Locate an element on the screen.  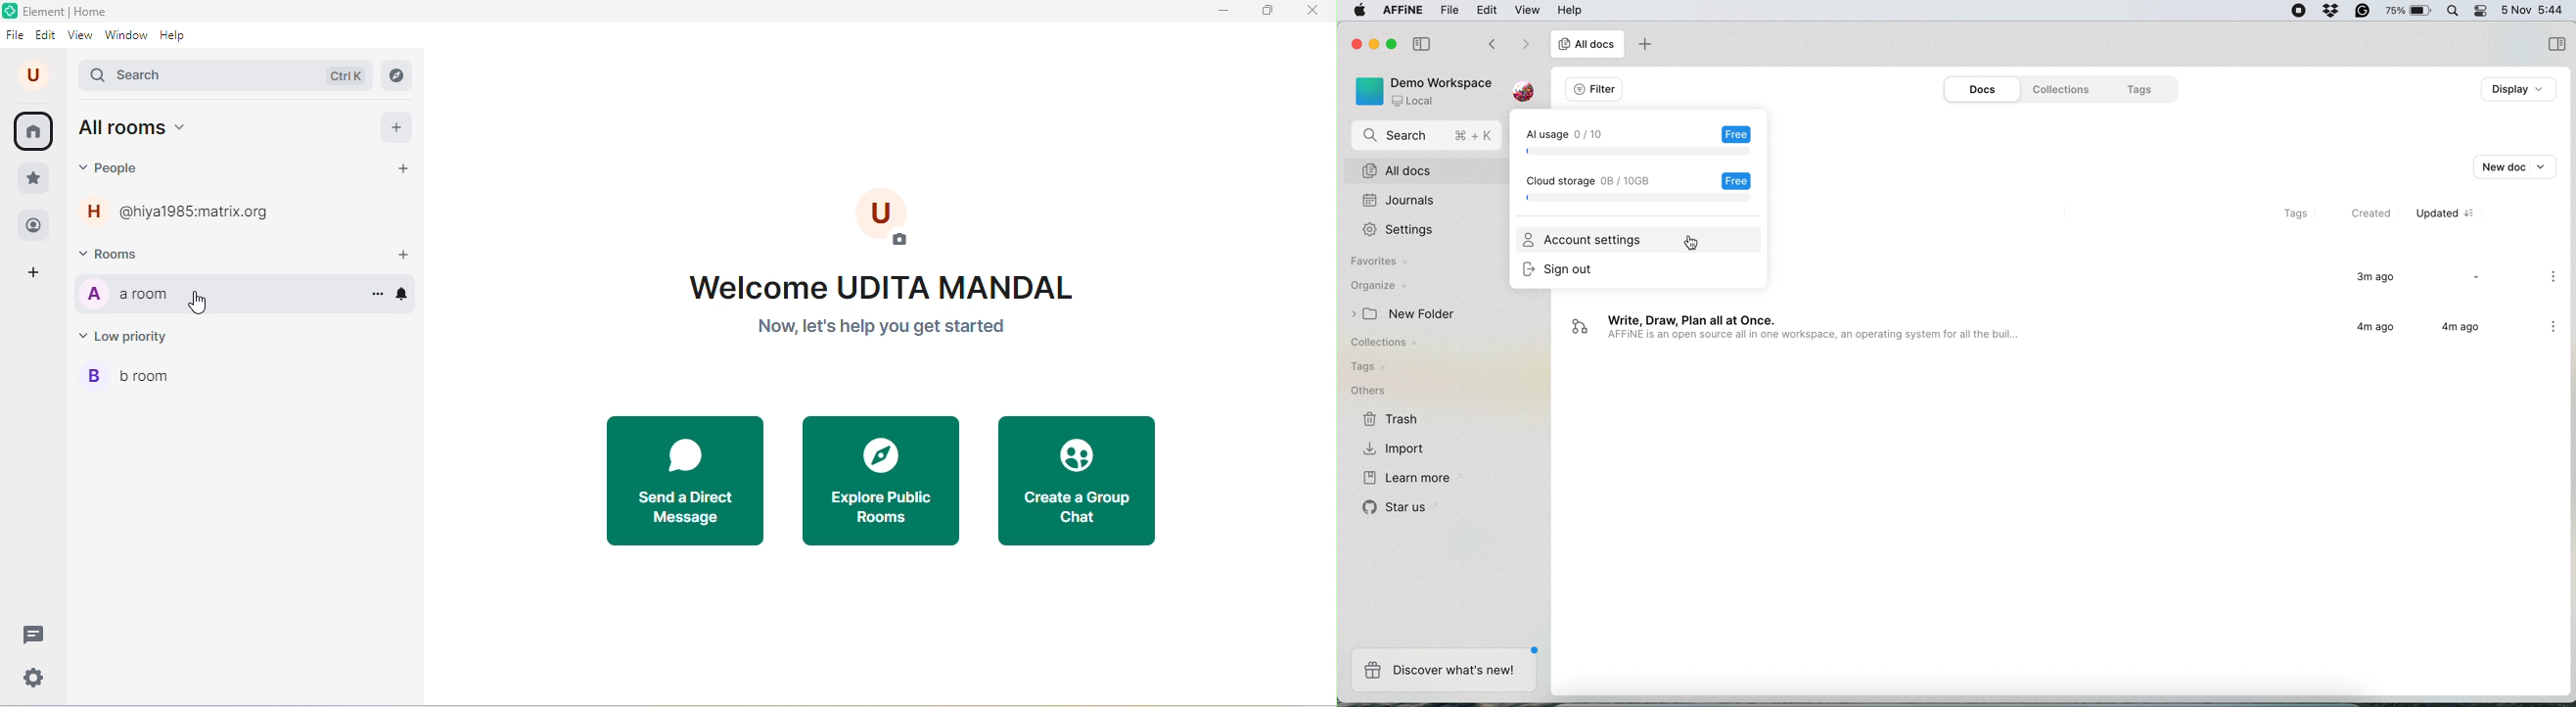
cursor is located at coordinates (1691, 245).